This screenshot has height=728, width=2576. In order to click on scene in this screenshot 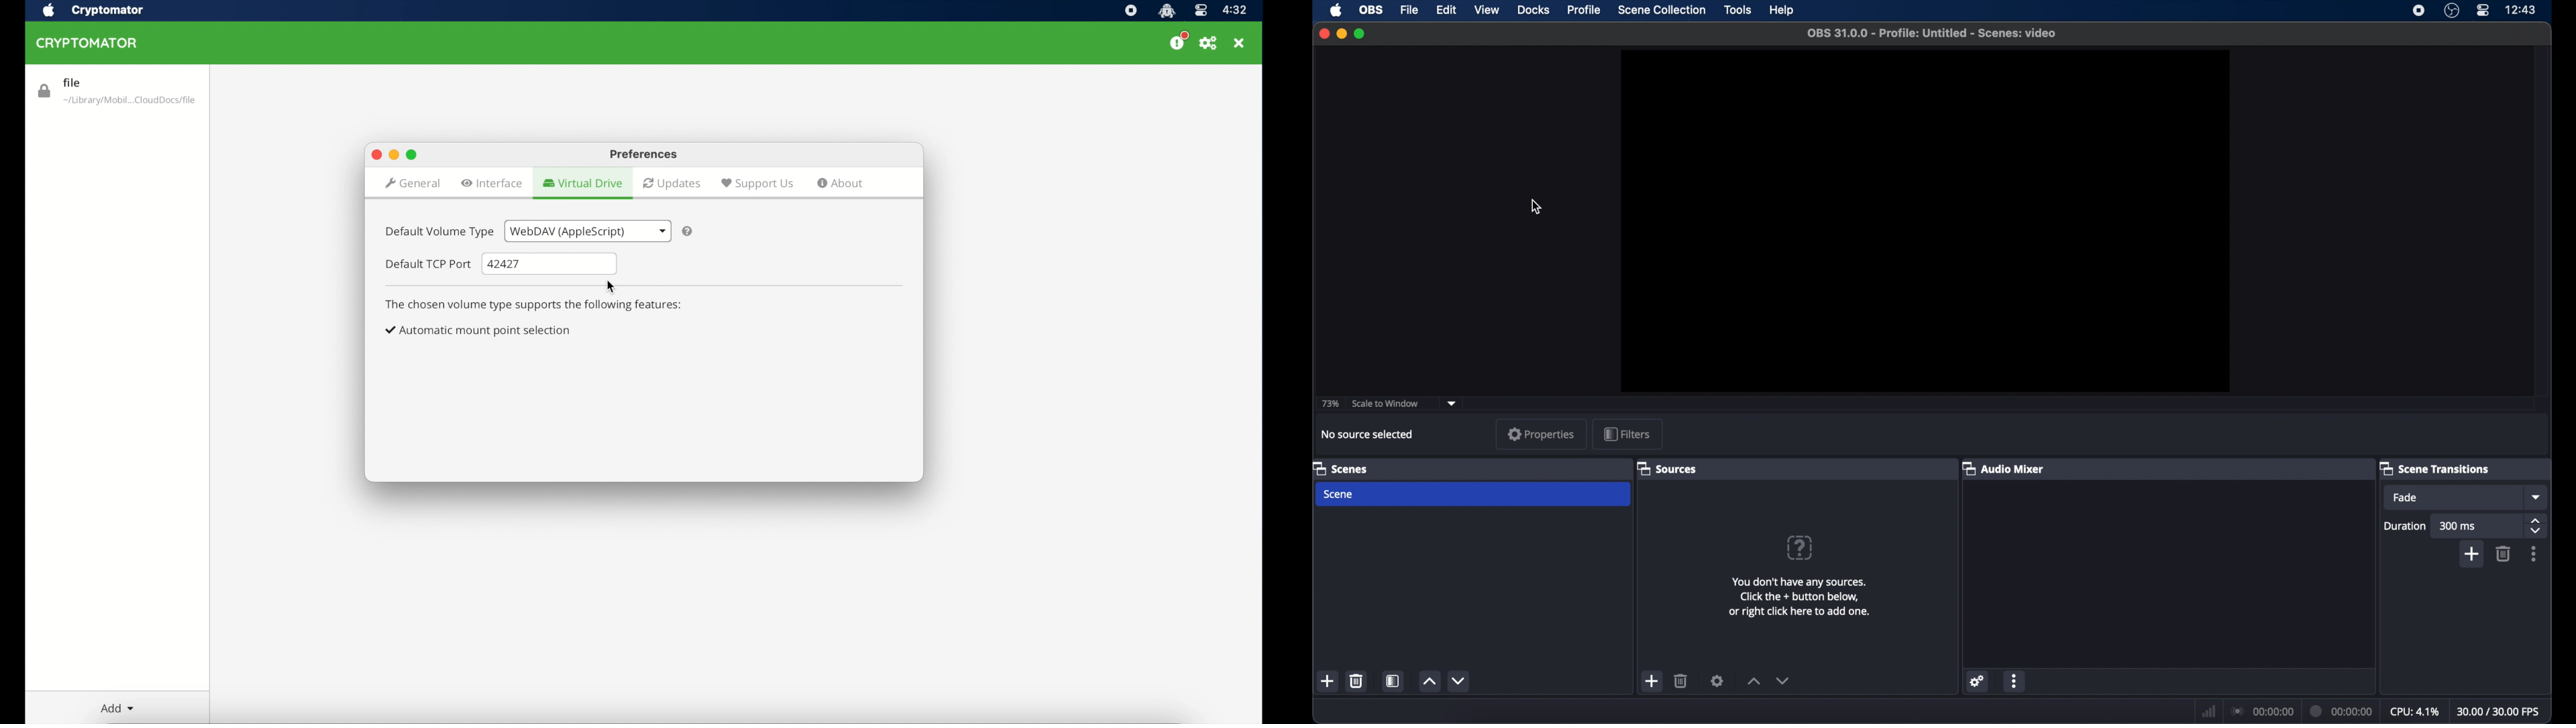, I will do `click(1340, 495)`.